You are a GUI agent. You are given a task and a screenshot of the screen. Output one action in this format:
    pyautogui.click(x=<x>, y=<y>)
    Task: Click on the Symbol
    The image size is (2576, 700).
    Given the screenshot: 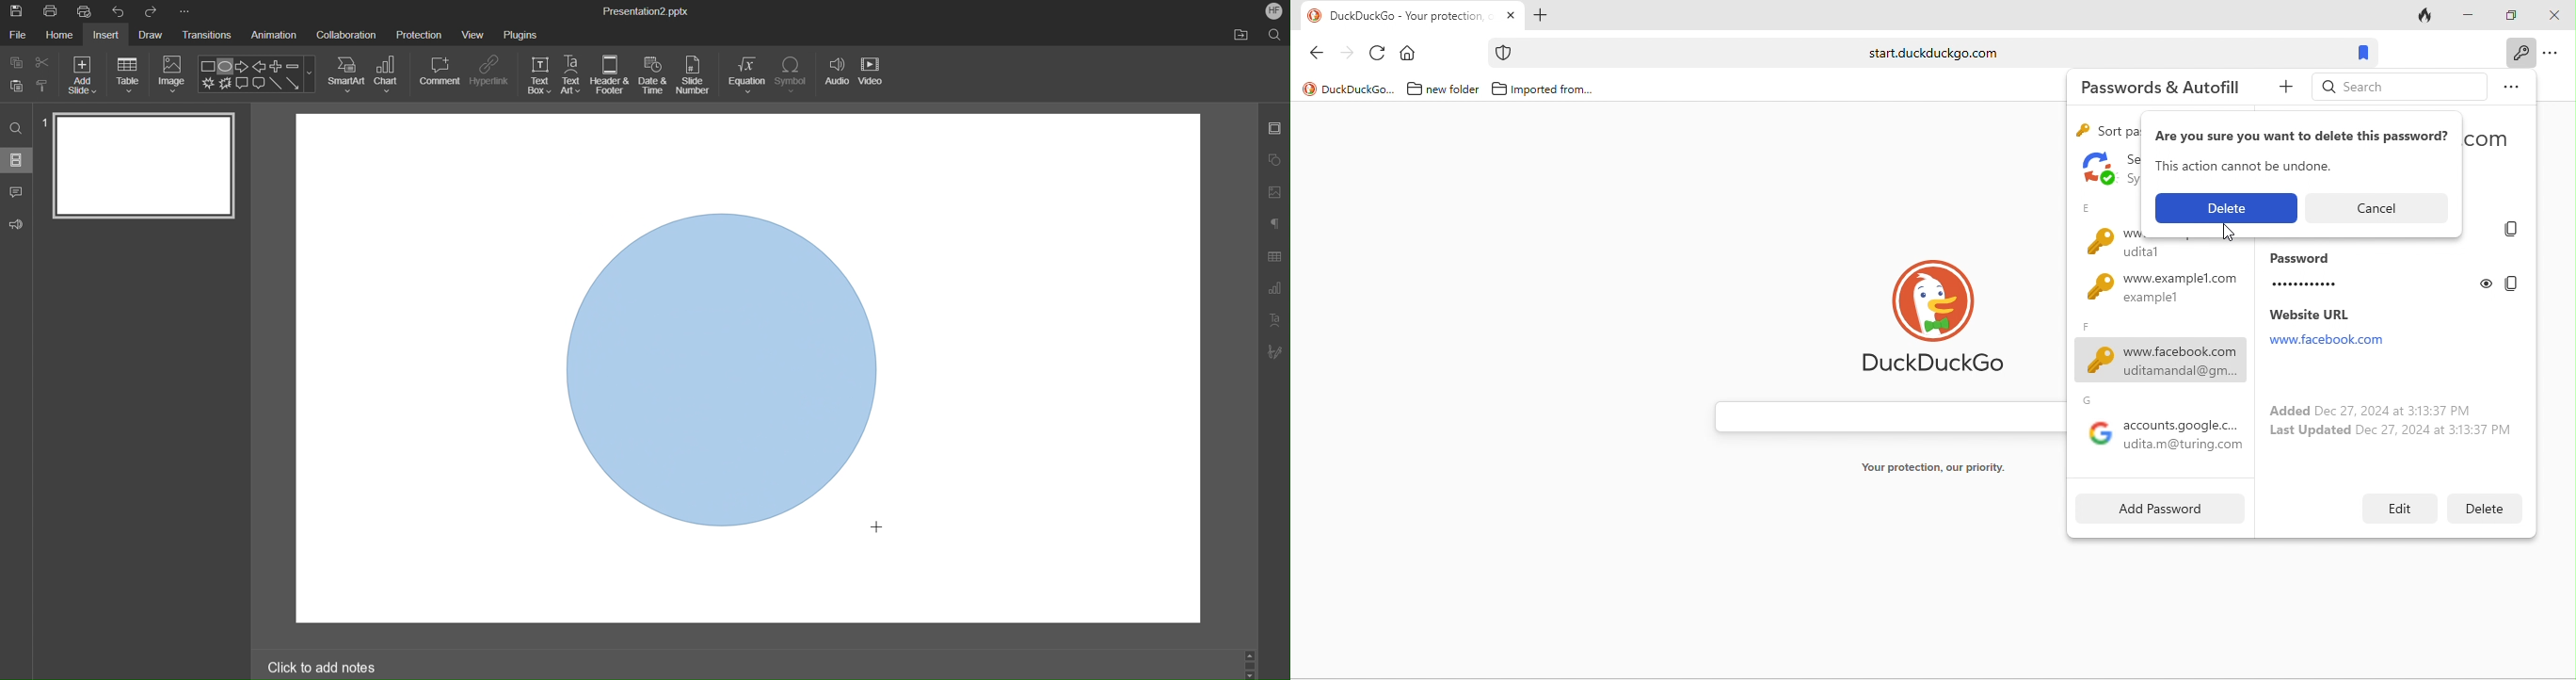 What is the action you would take?
    pyautogui.click(x=793, y=75)
    